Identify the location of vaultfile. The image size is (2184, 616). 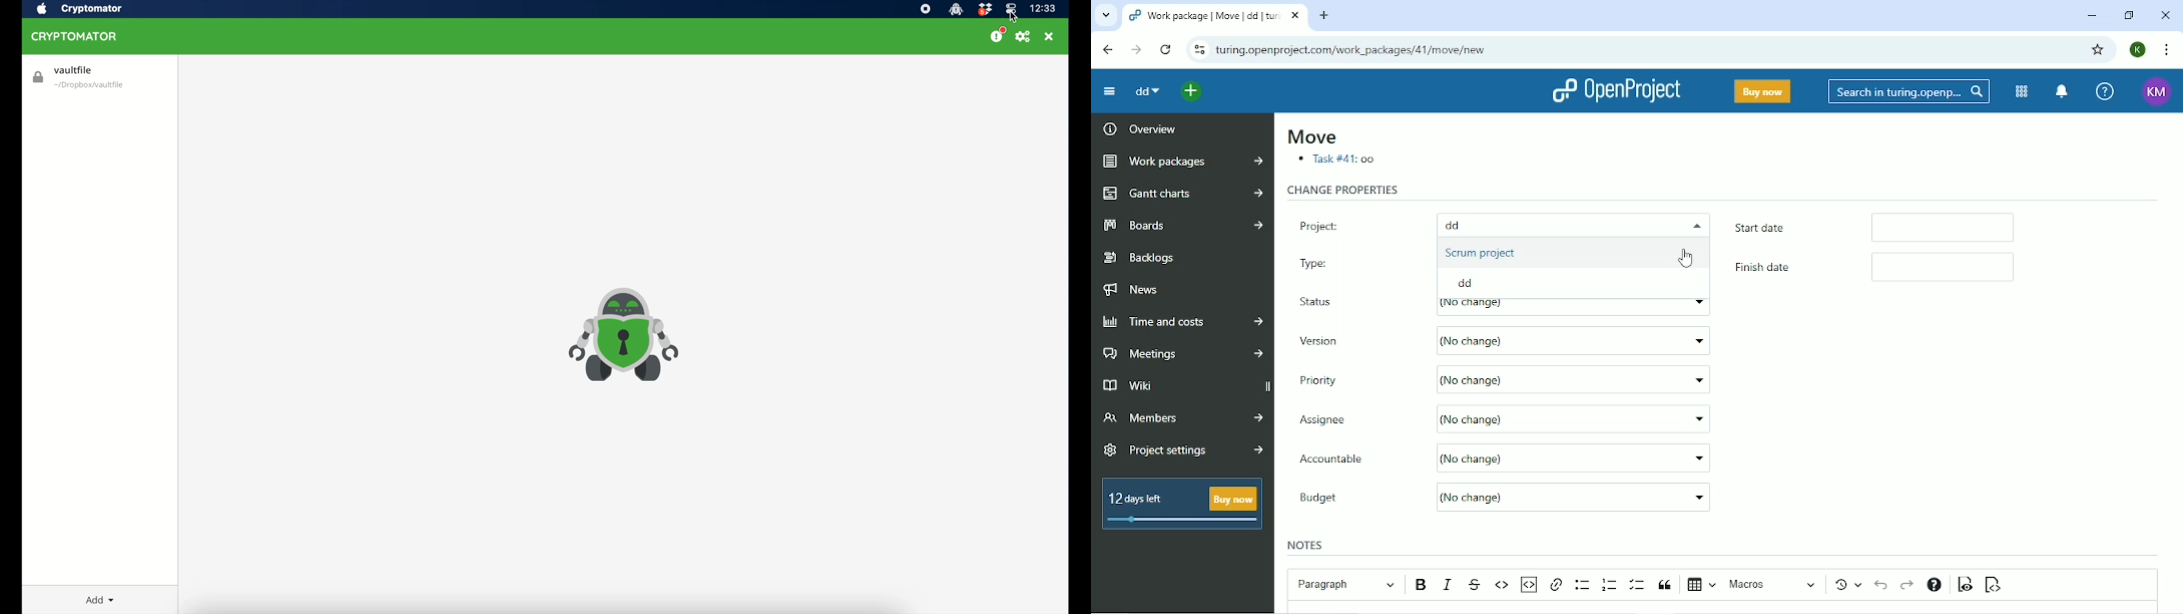
(78, 74).